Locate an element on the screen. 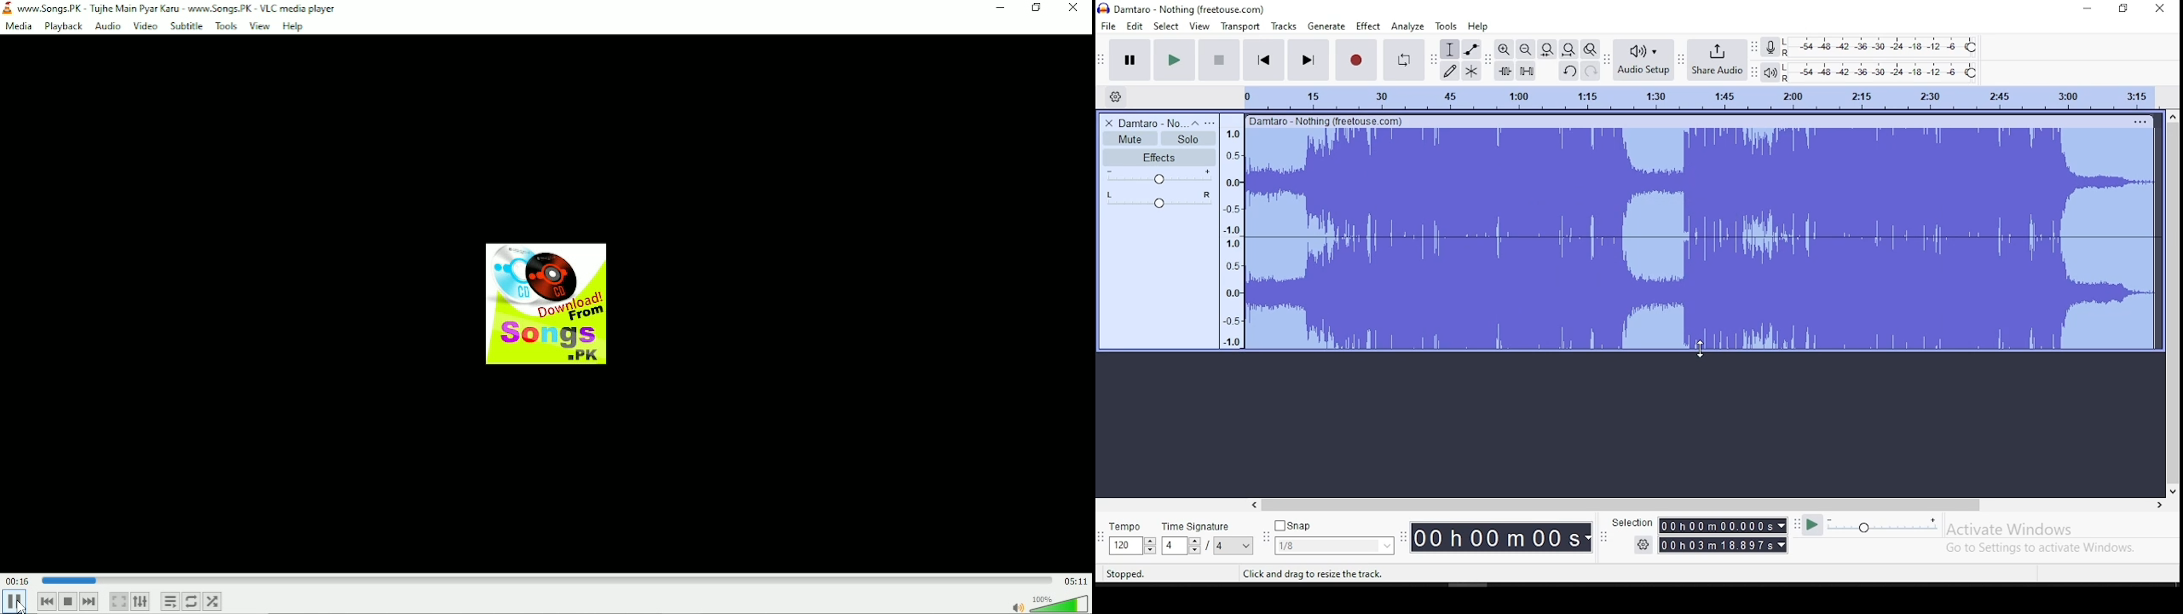 The image size is (2184, 616). tools is located at coordinates (1448, 26).